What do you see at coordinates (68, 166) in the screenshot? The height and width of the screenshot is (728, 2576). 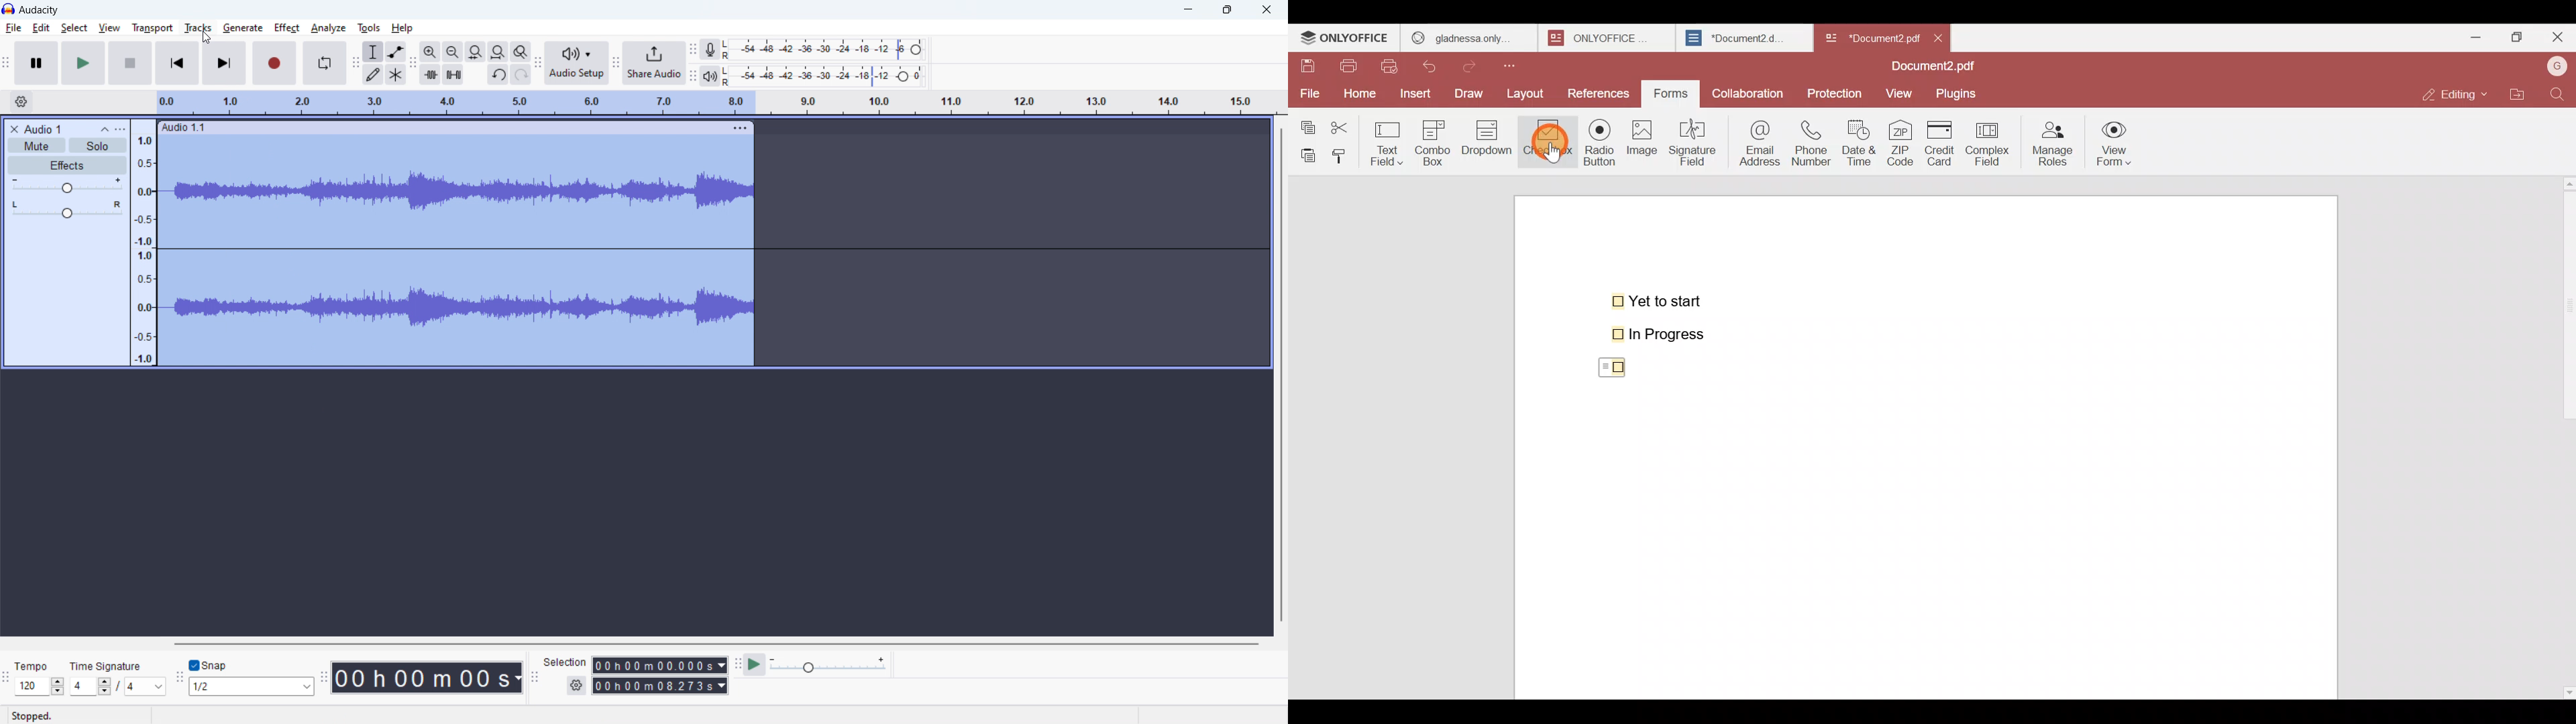 I see `effects` at bounding box center [68, 166].